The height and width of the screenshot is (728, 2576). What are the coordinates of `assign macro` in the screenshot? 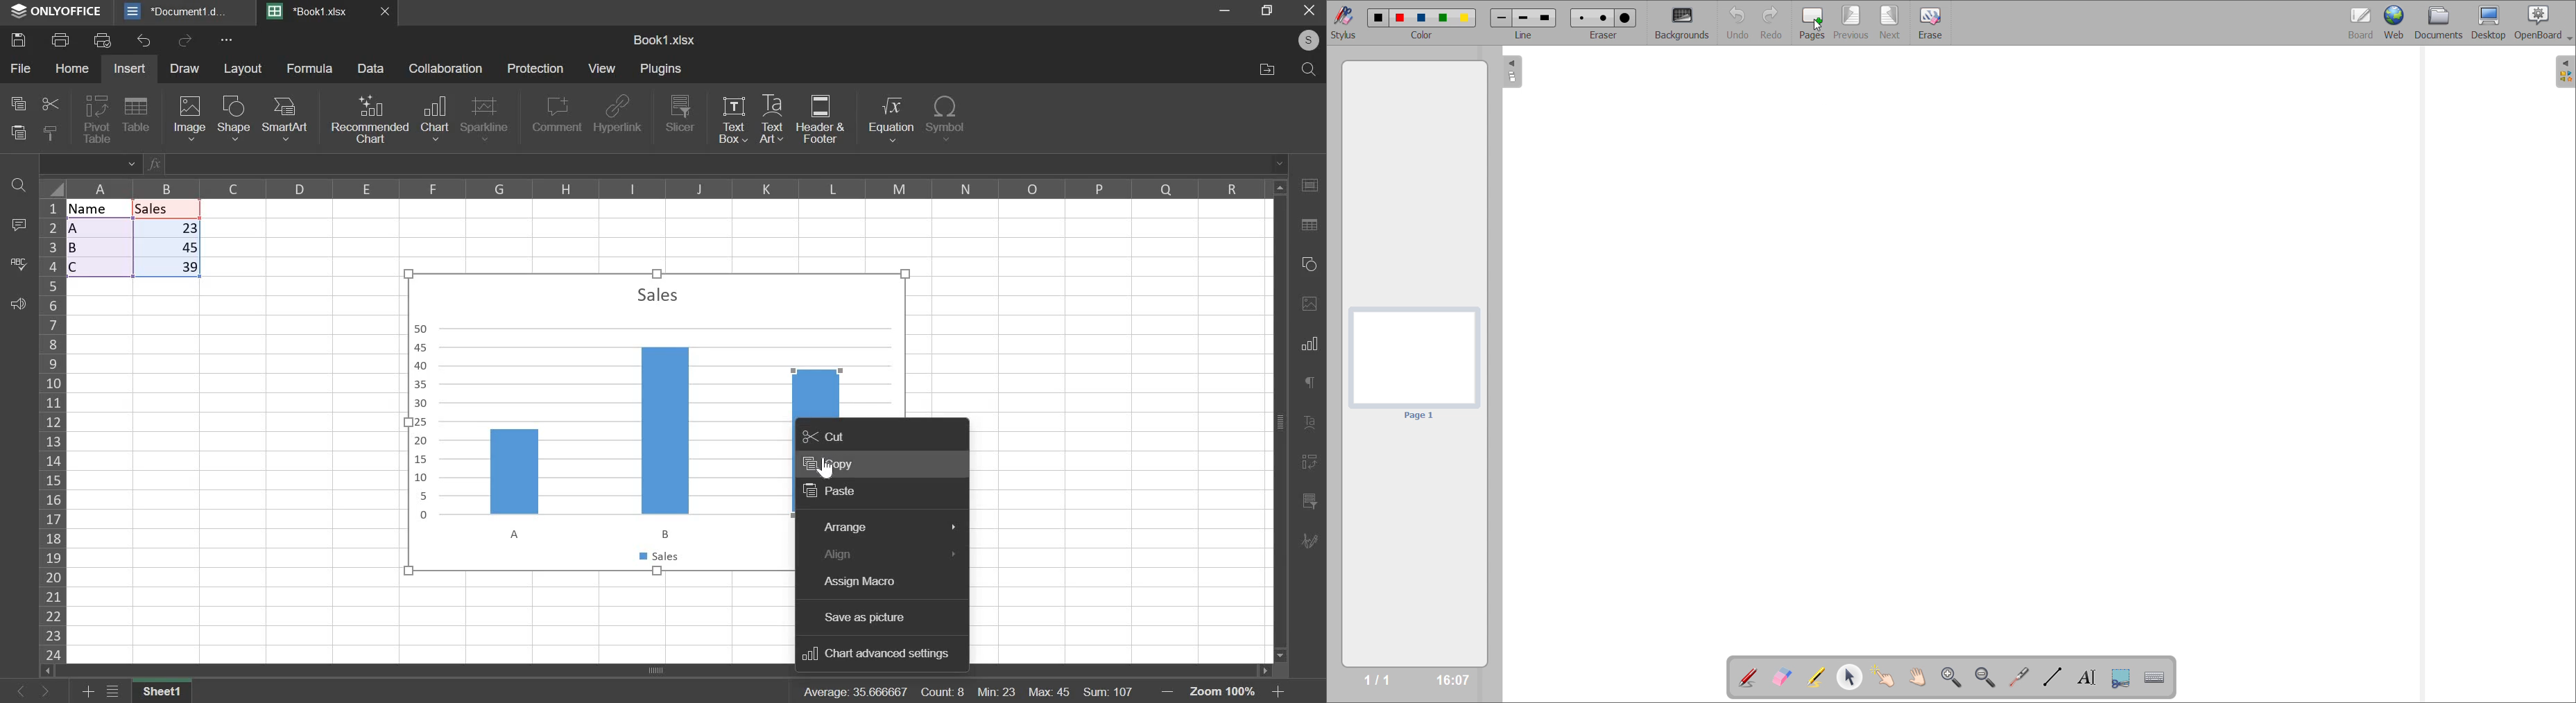 It's located at (858, 582).